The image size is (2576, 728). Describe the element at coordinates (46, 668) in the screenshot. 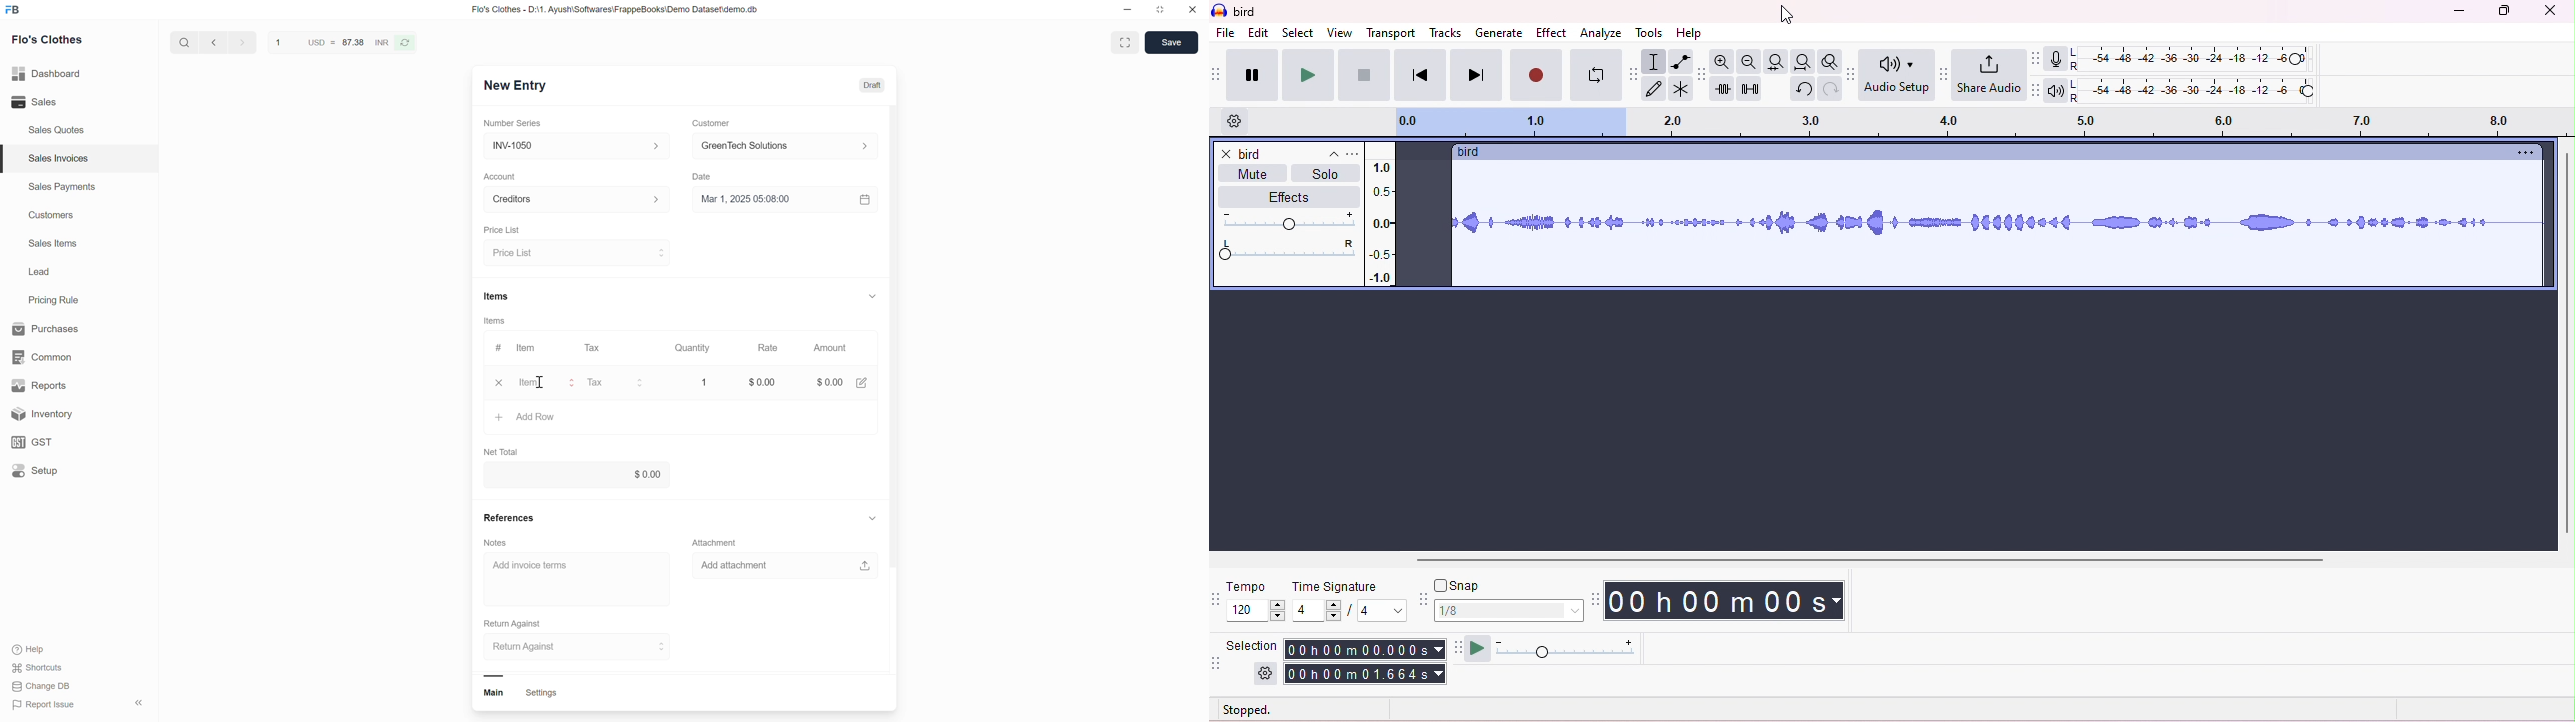

I see `shortcuts ` at that location.